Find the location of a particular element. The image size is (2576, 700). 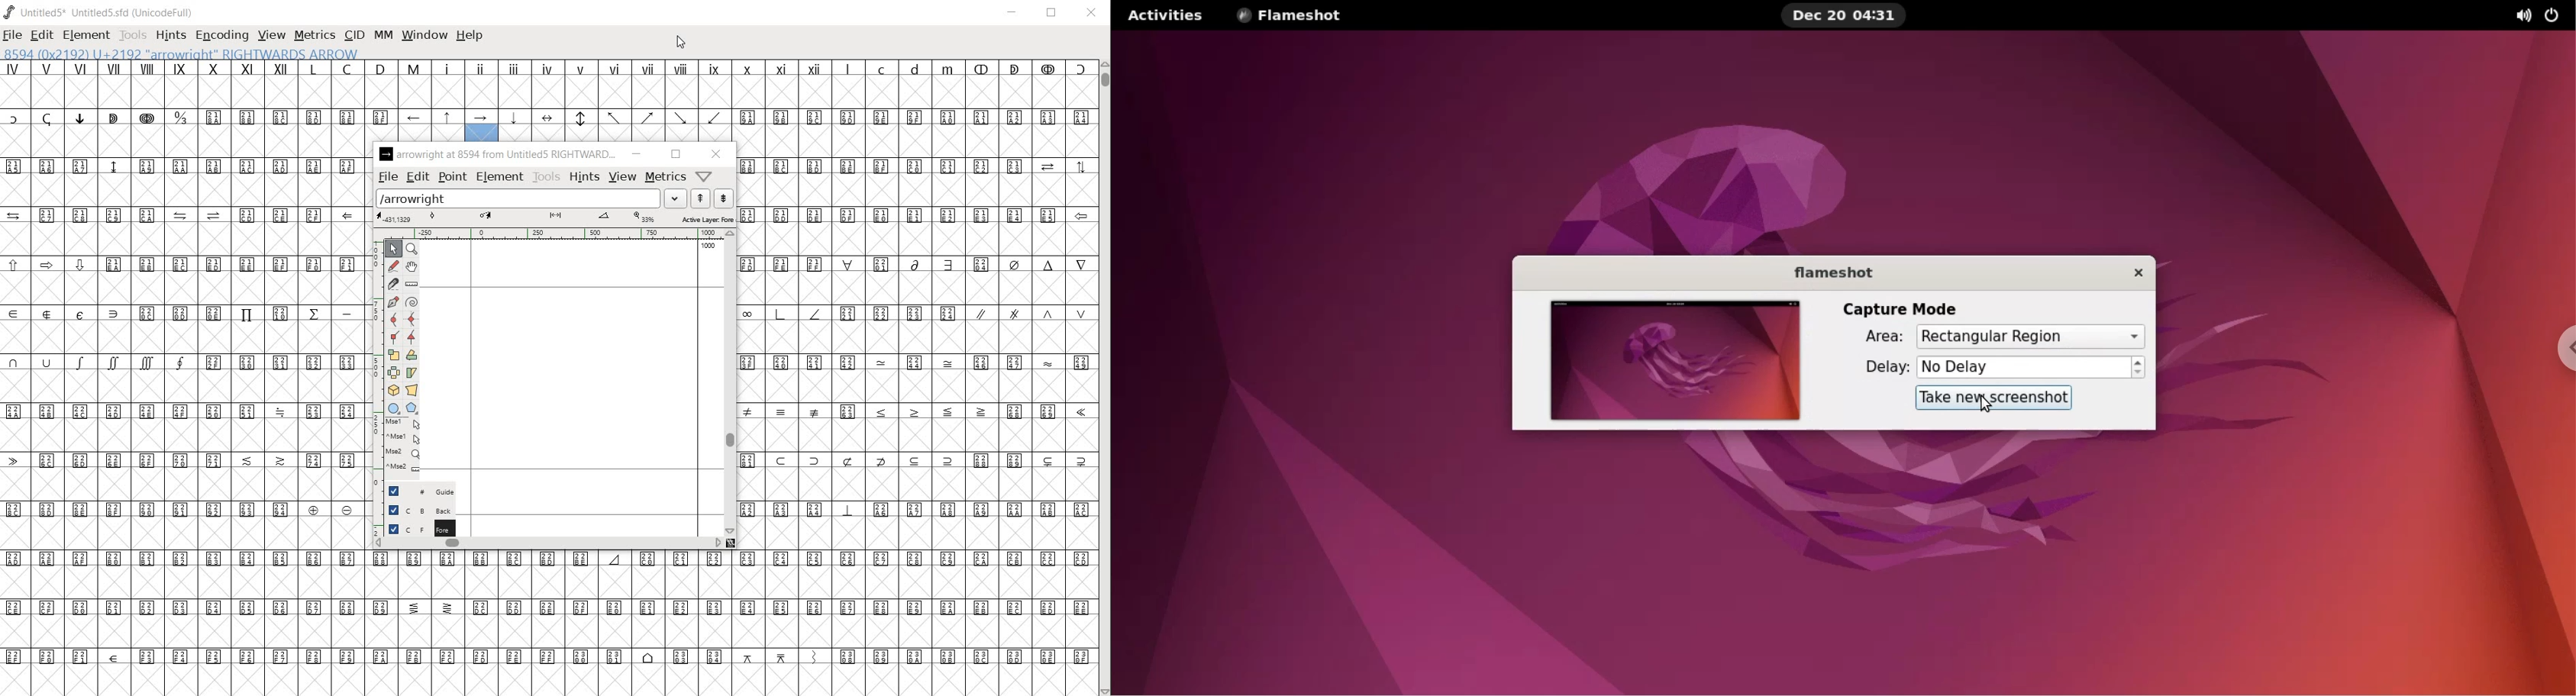

8594 (0x2192) U+2192 "arrowright" RIGHTWARDS ARROW is located at coordinates (181, 52).